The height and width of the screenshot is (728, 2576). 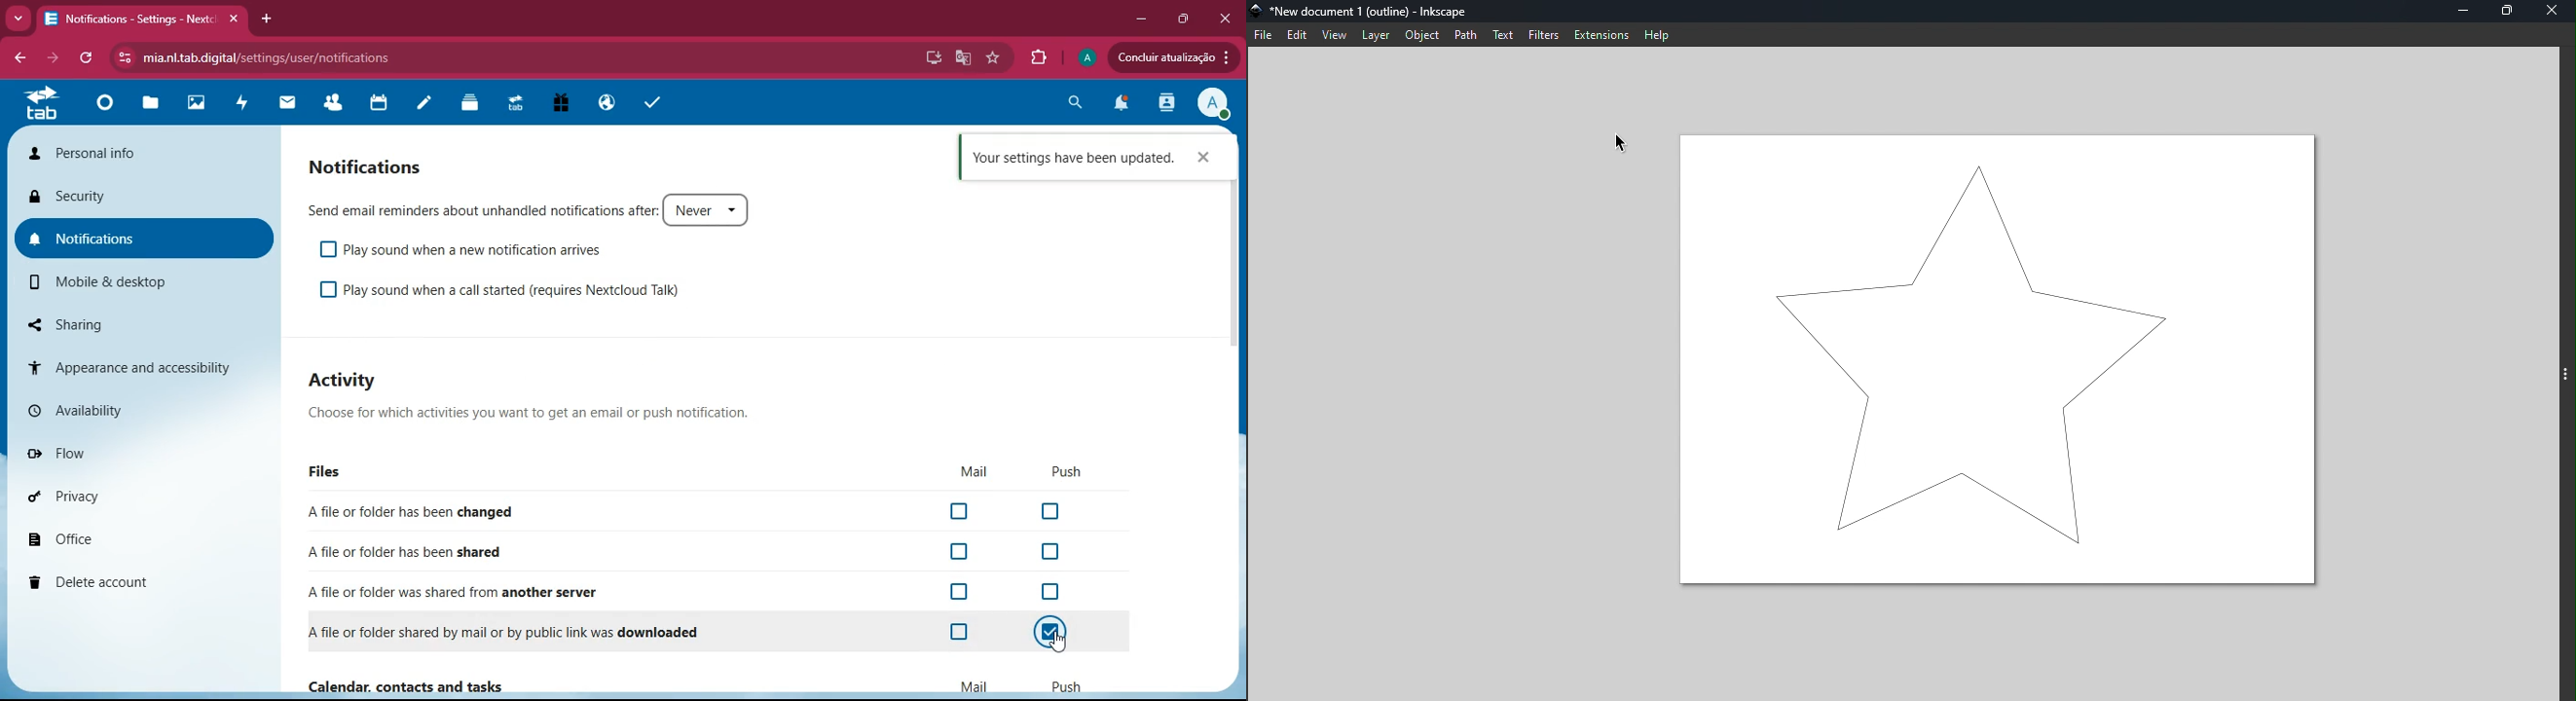 What do you see at coordinates (329, 473) in the screenshot?
I see `files` at bounding box center [329, 473].